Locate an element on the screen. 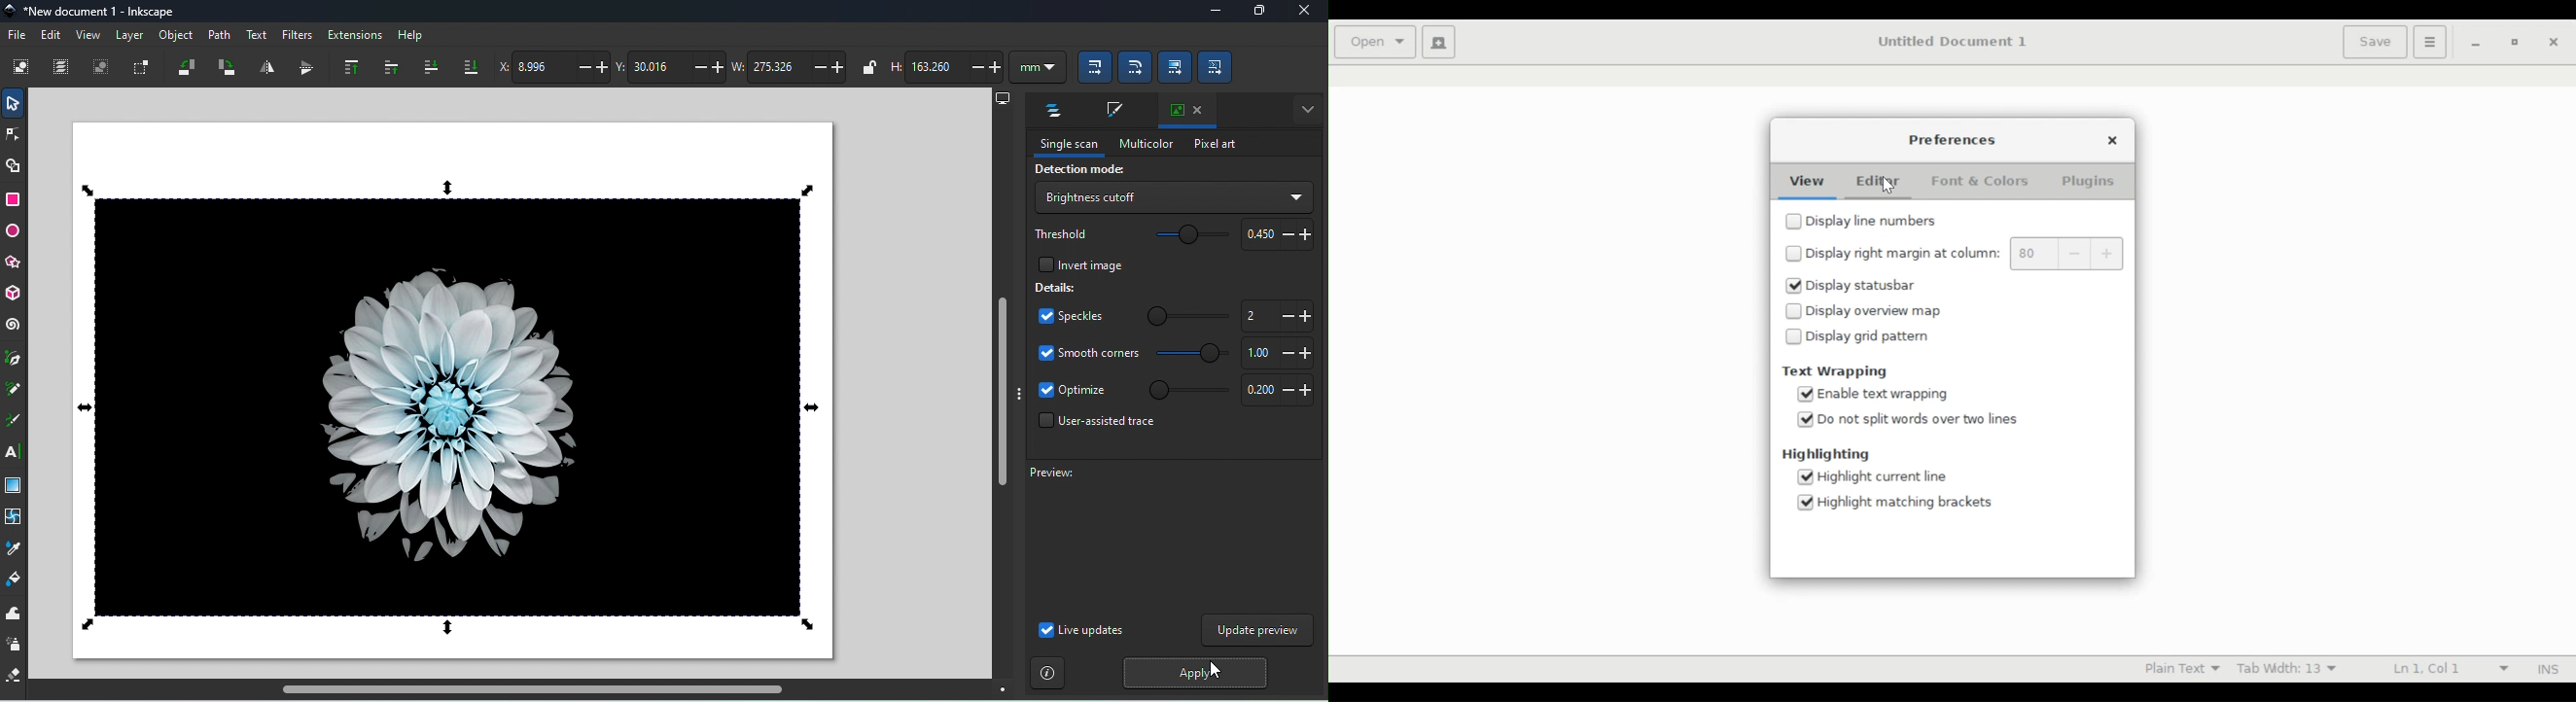  Plain Text is located at coordinates (2180, 668).